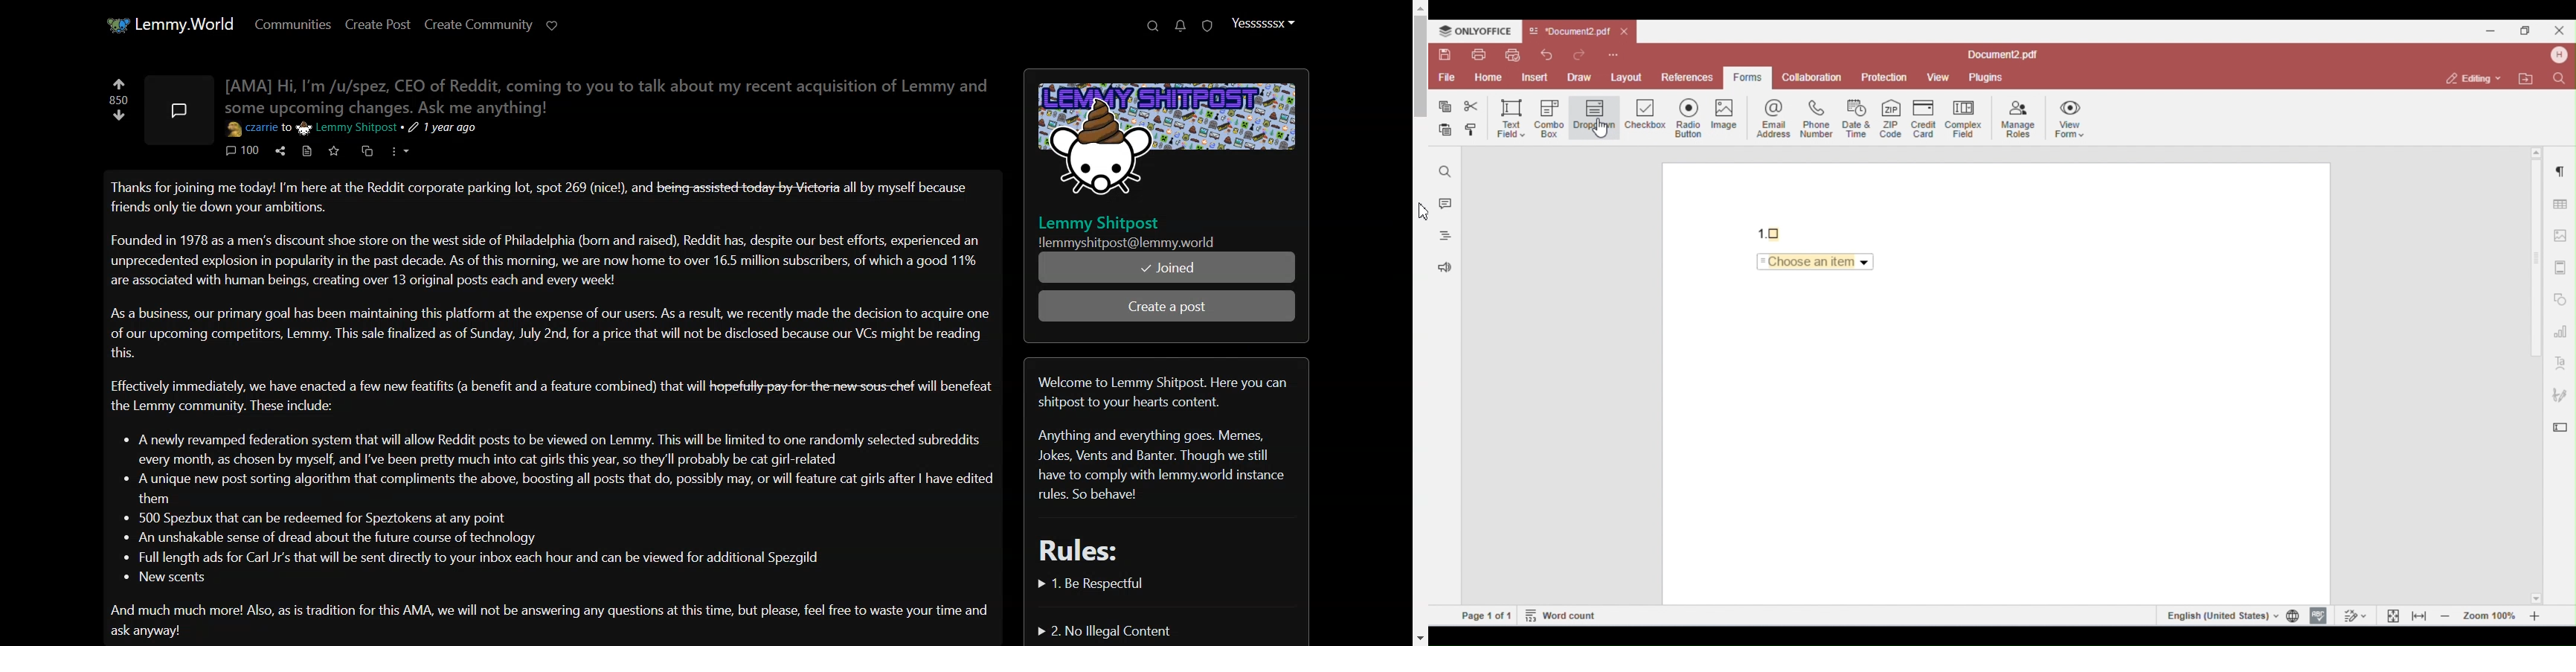 This screenshot has width=2576, height=672. Describe the element at coordinates (1263, 22) in the screenshot. I see `Profile` at that location.